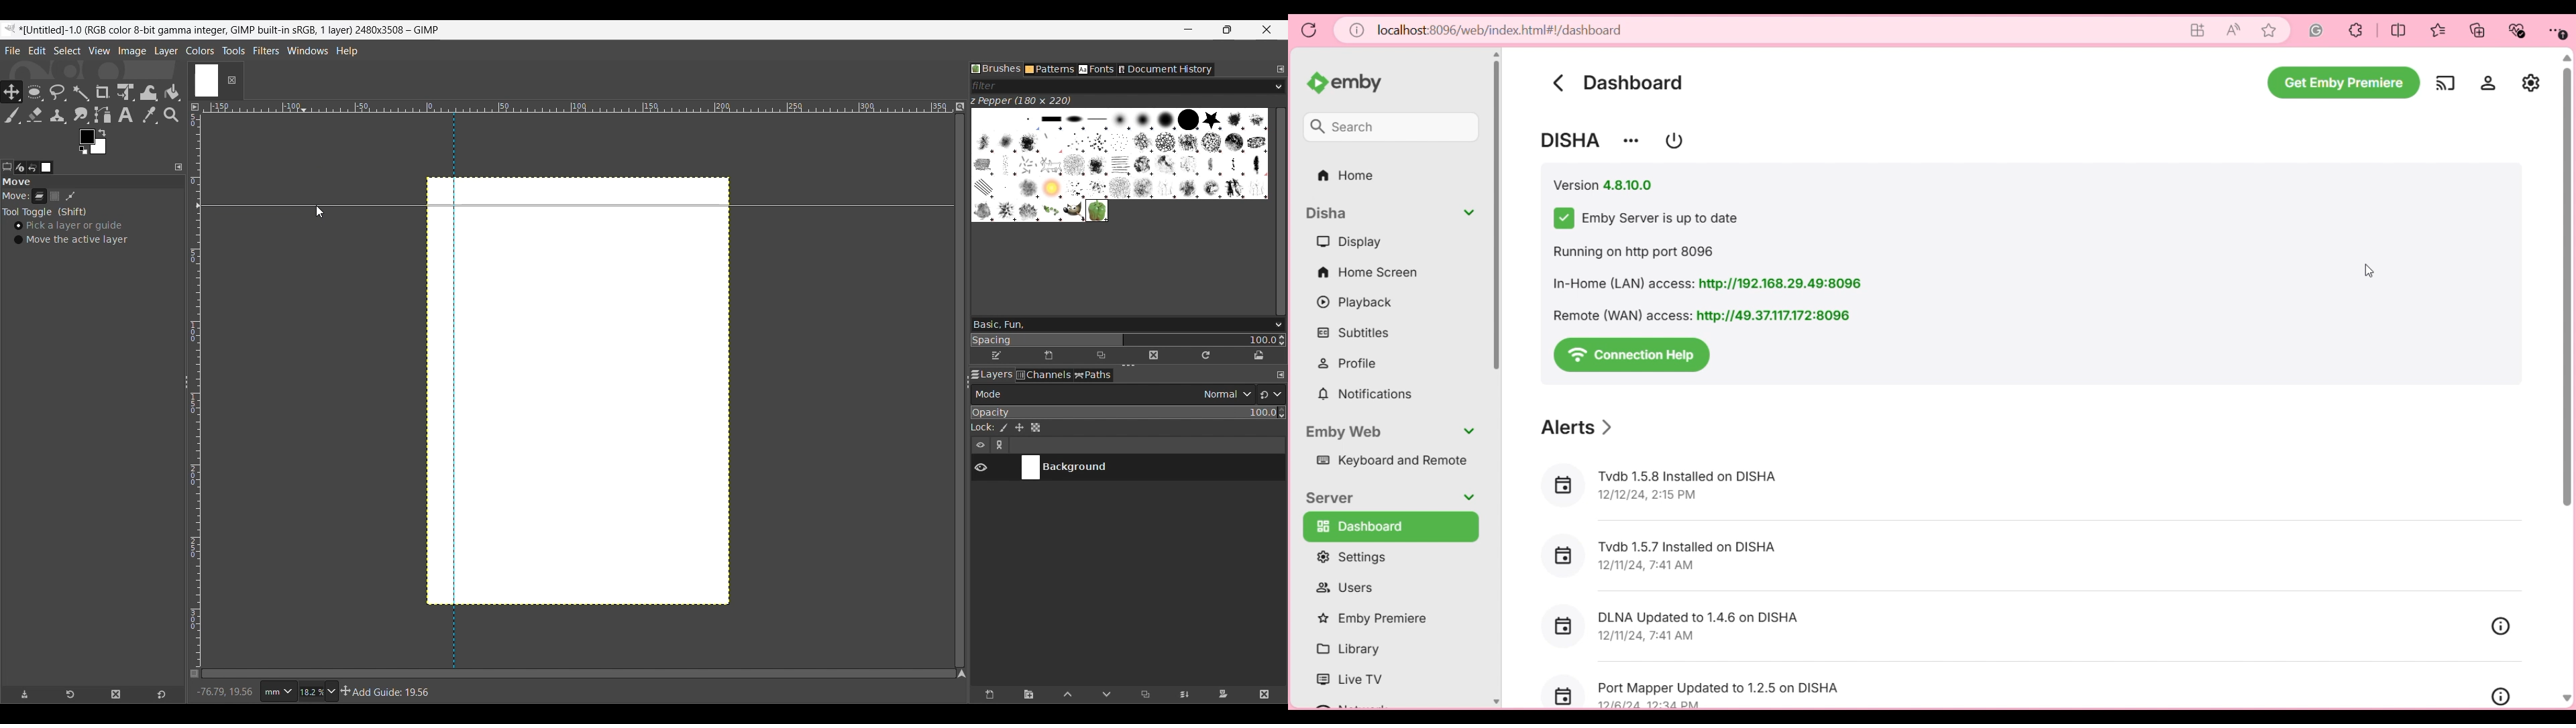 This screenshot has height=728, width=2576. What do you see at coordinates (1049, 356) in the screenshot?
I see `Create new brush` at bounding box center [1049, 356].